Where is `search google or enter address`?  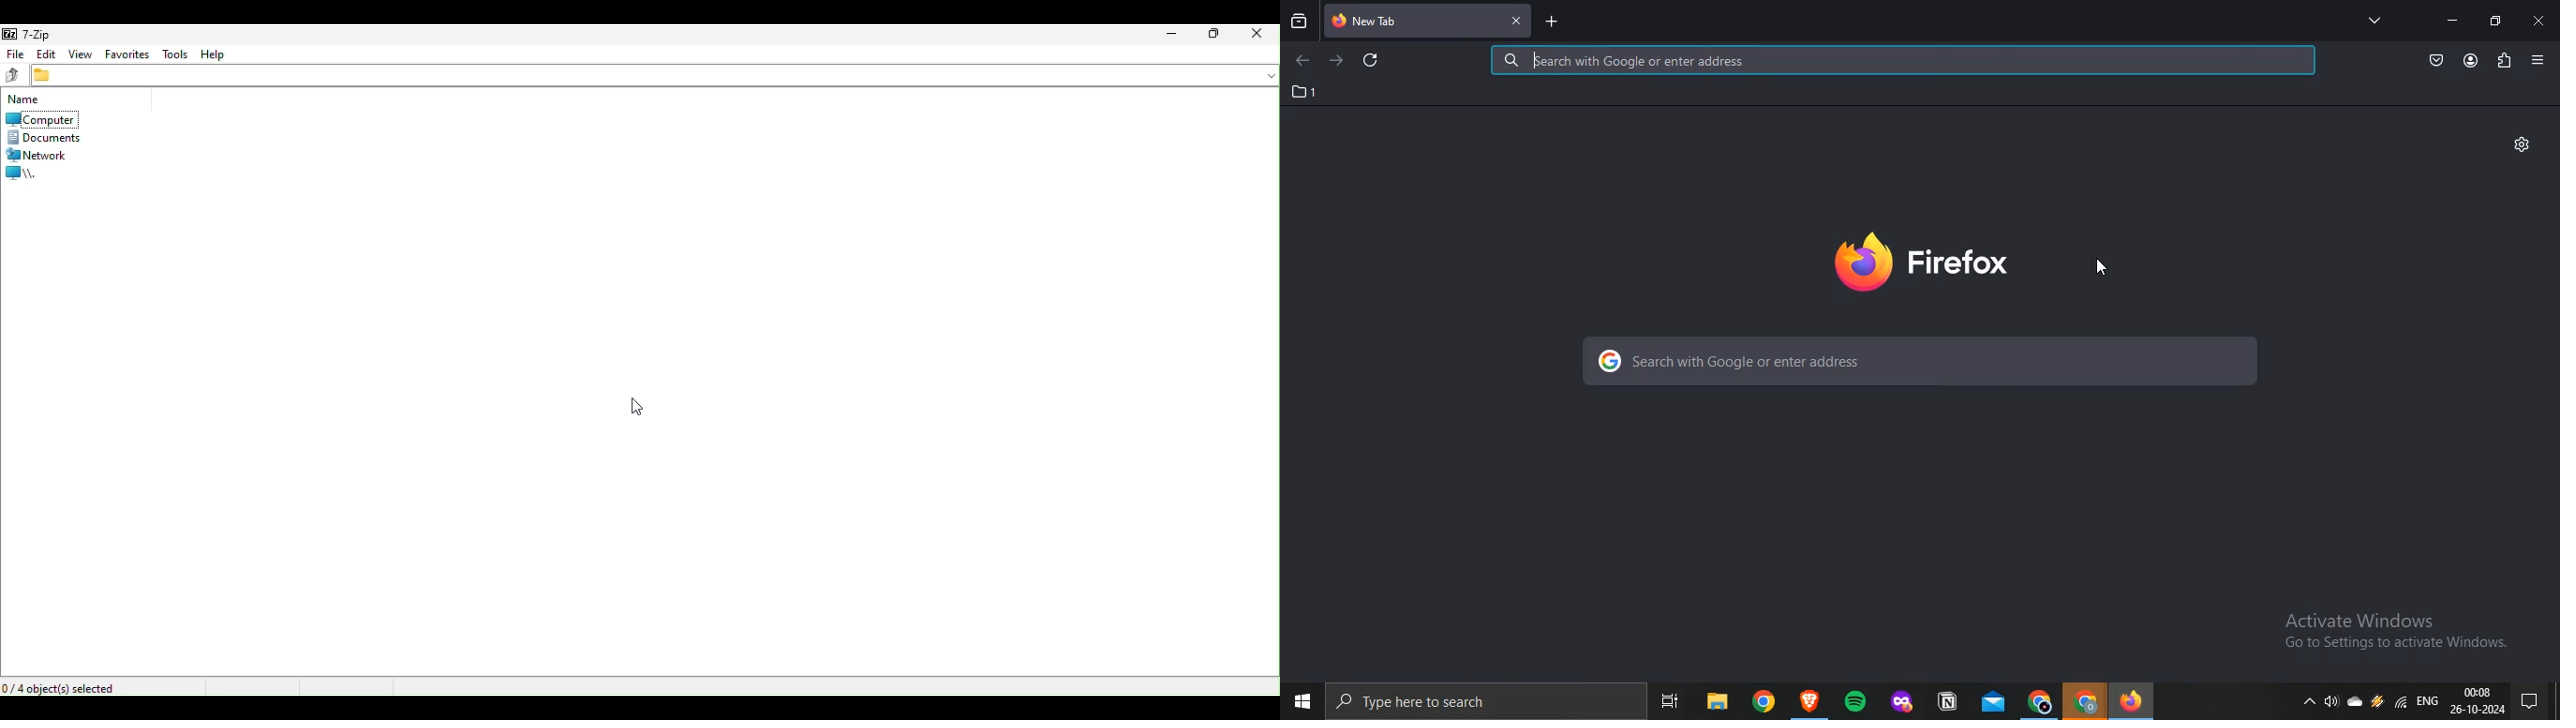
search google or enter address is located at coordinates (1903, 62).